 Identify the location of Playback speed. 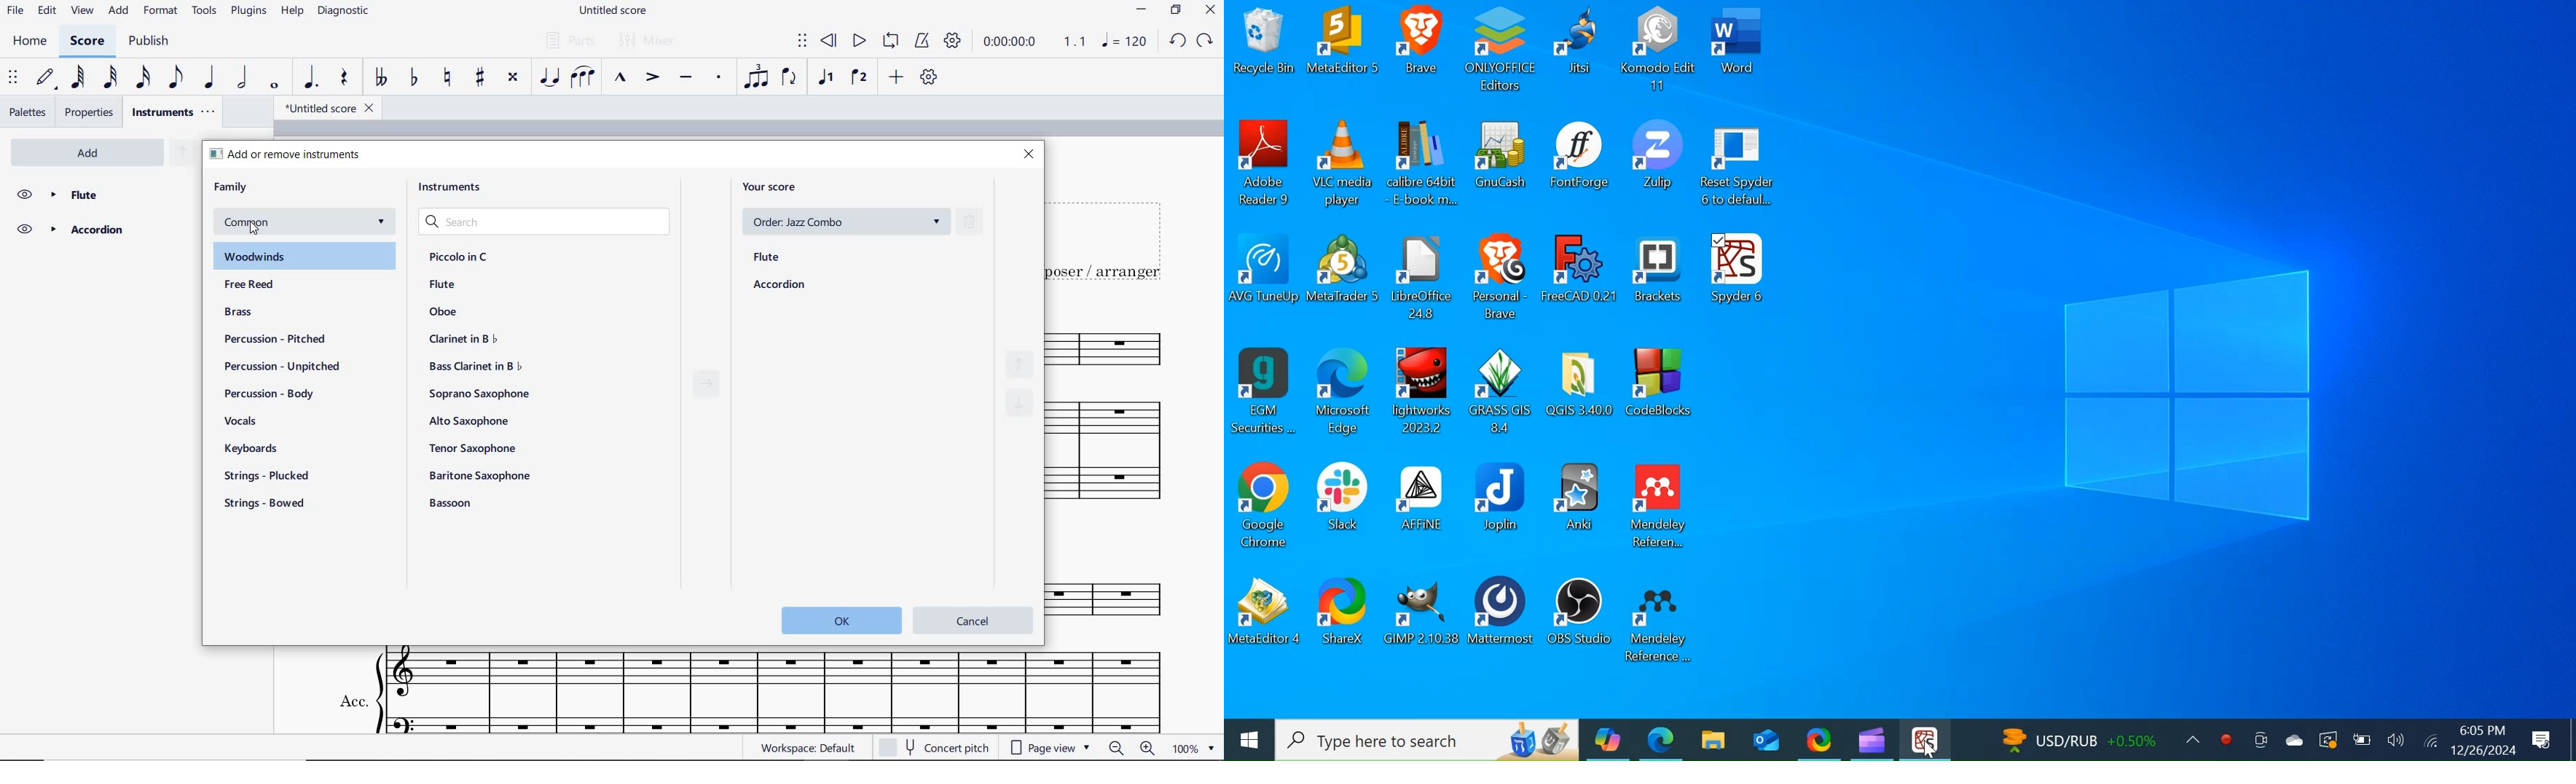
(1076, 41).